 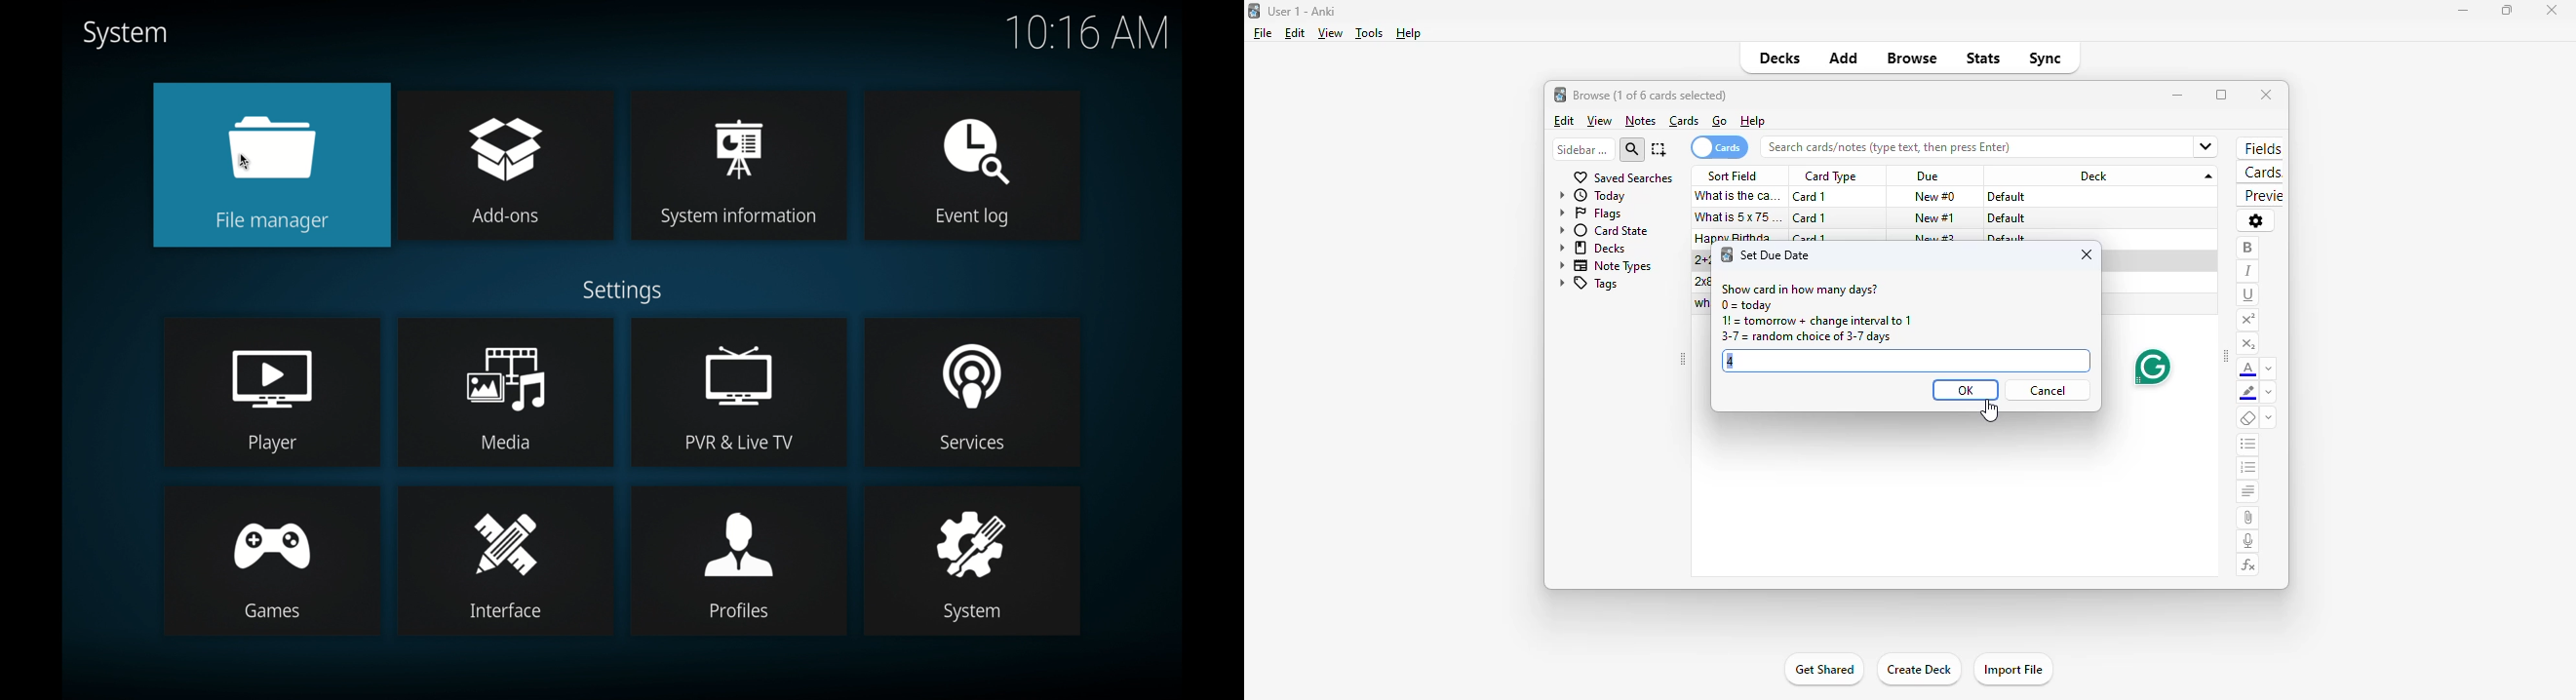 What do you see at coordinates (2269, 394) in the screenshot?
I see `change color` at bounding box center [2269, 394].